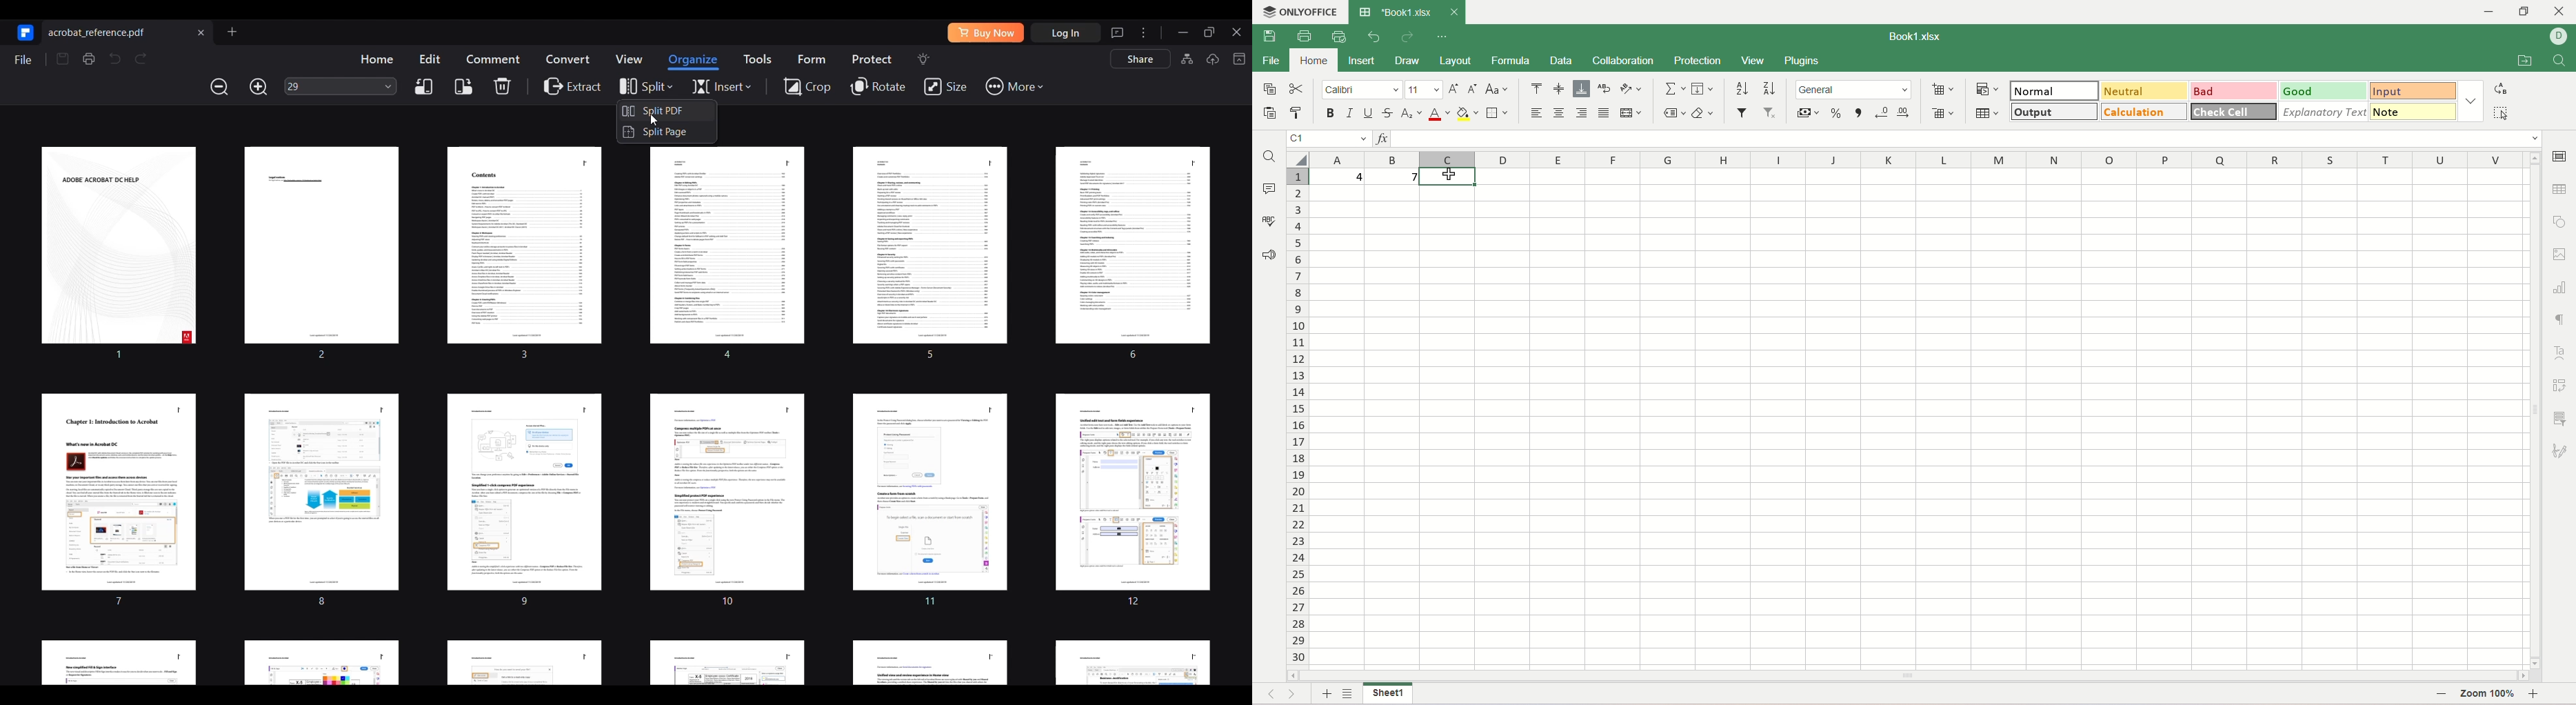  What do you see at coordinates (1305, 34) in the screenshot?
I see `print` at bounding box center [1305, 34].